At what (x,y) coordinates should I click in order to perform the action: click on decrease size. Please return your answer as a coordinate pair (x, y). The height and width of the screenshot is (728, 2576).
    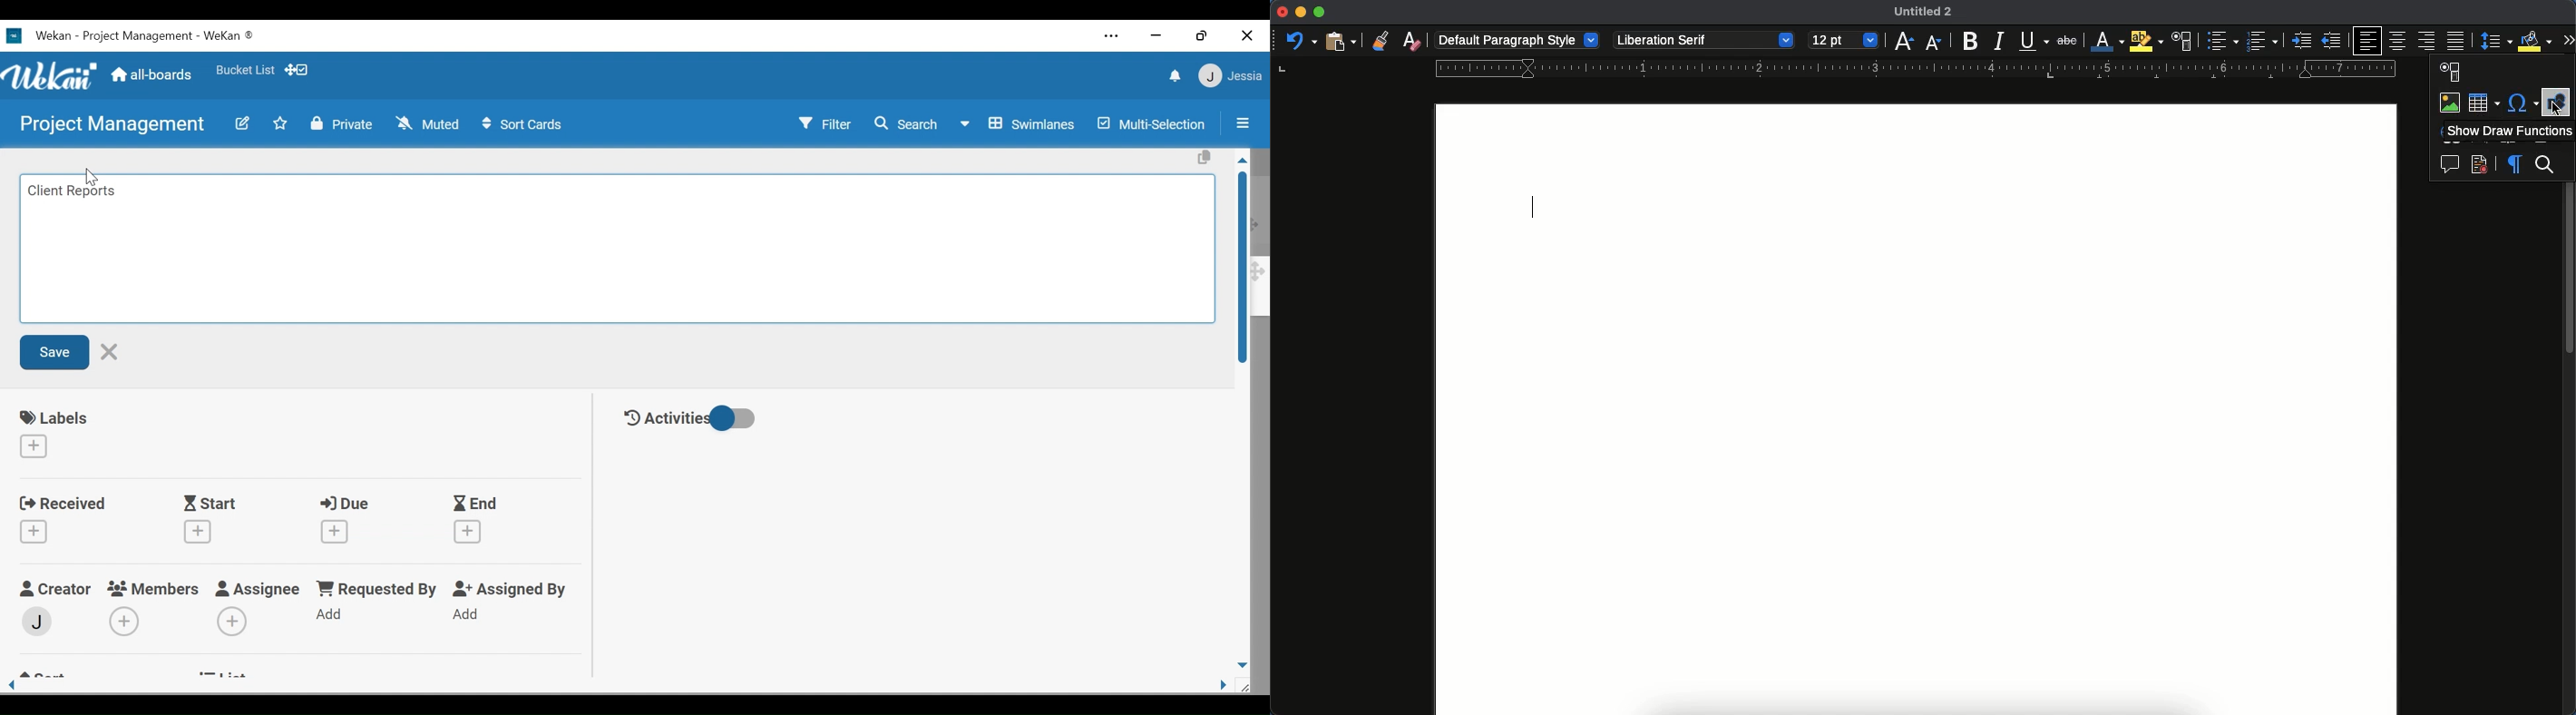
    Looking at the image, I should click on (1903, 40).